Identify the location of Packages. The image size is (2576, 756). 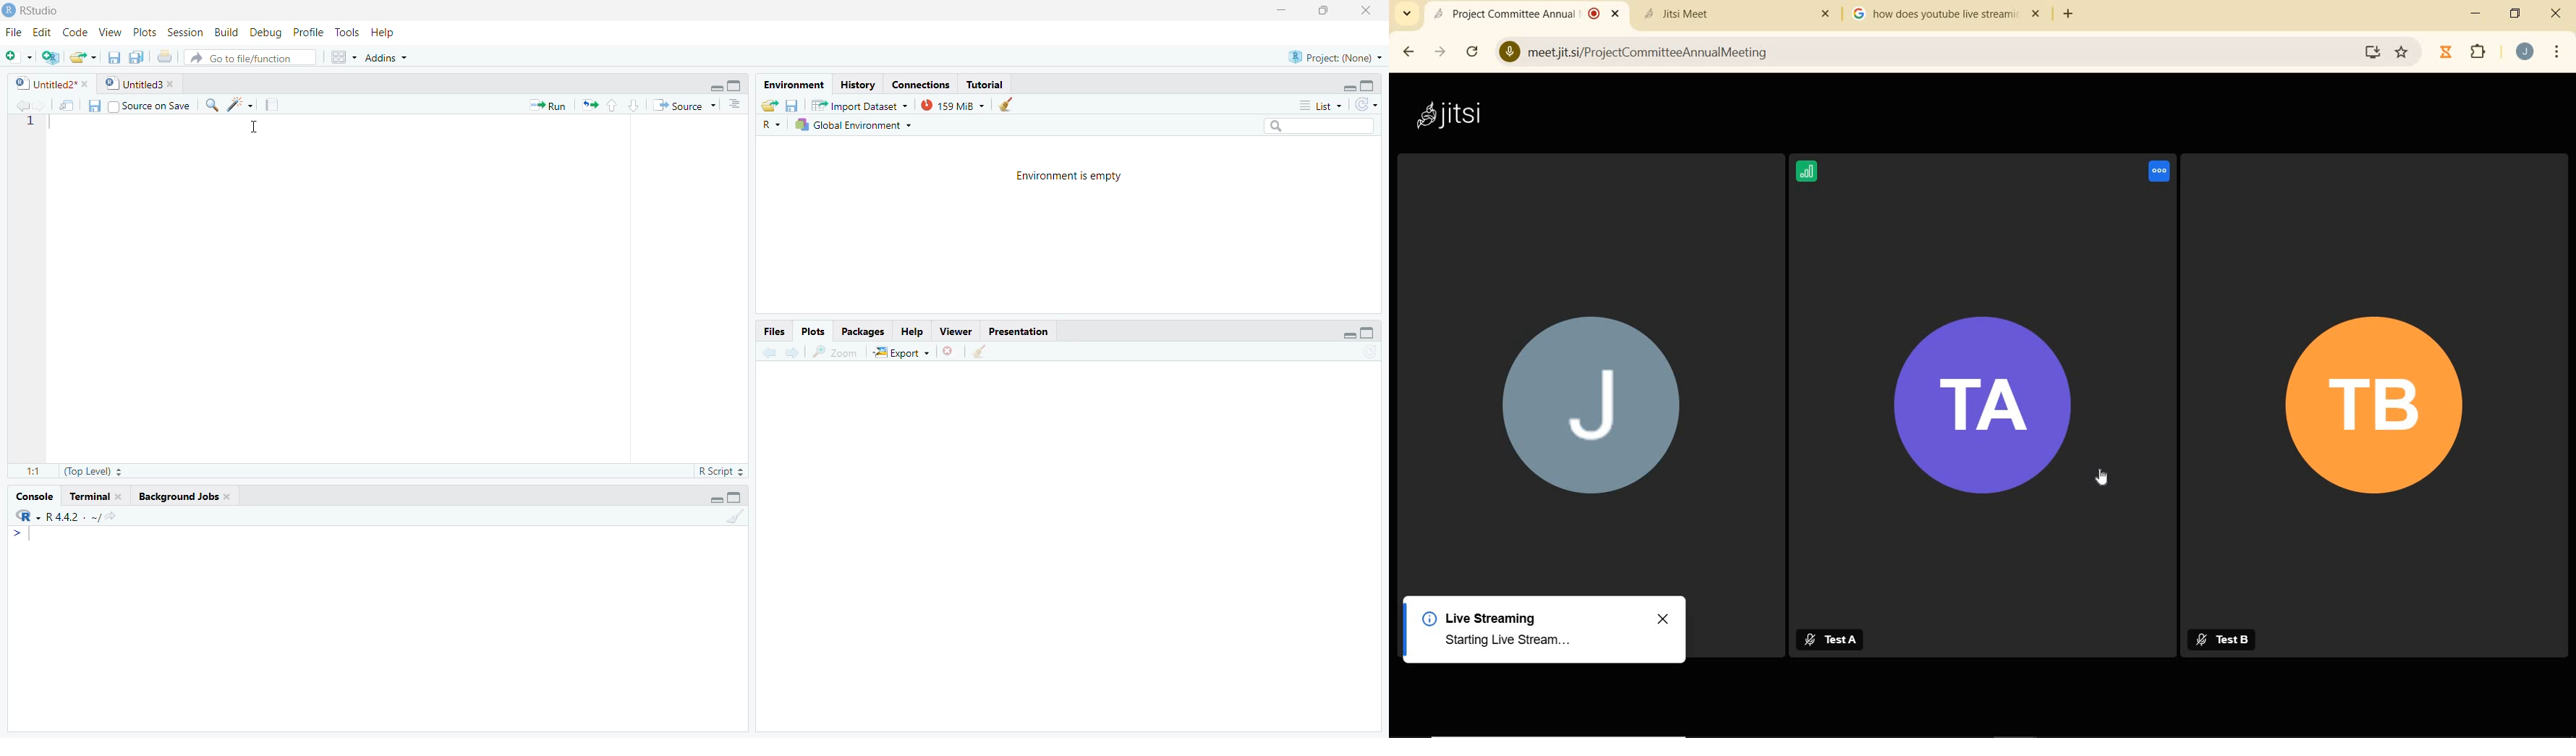
(863, 333).